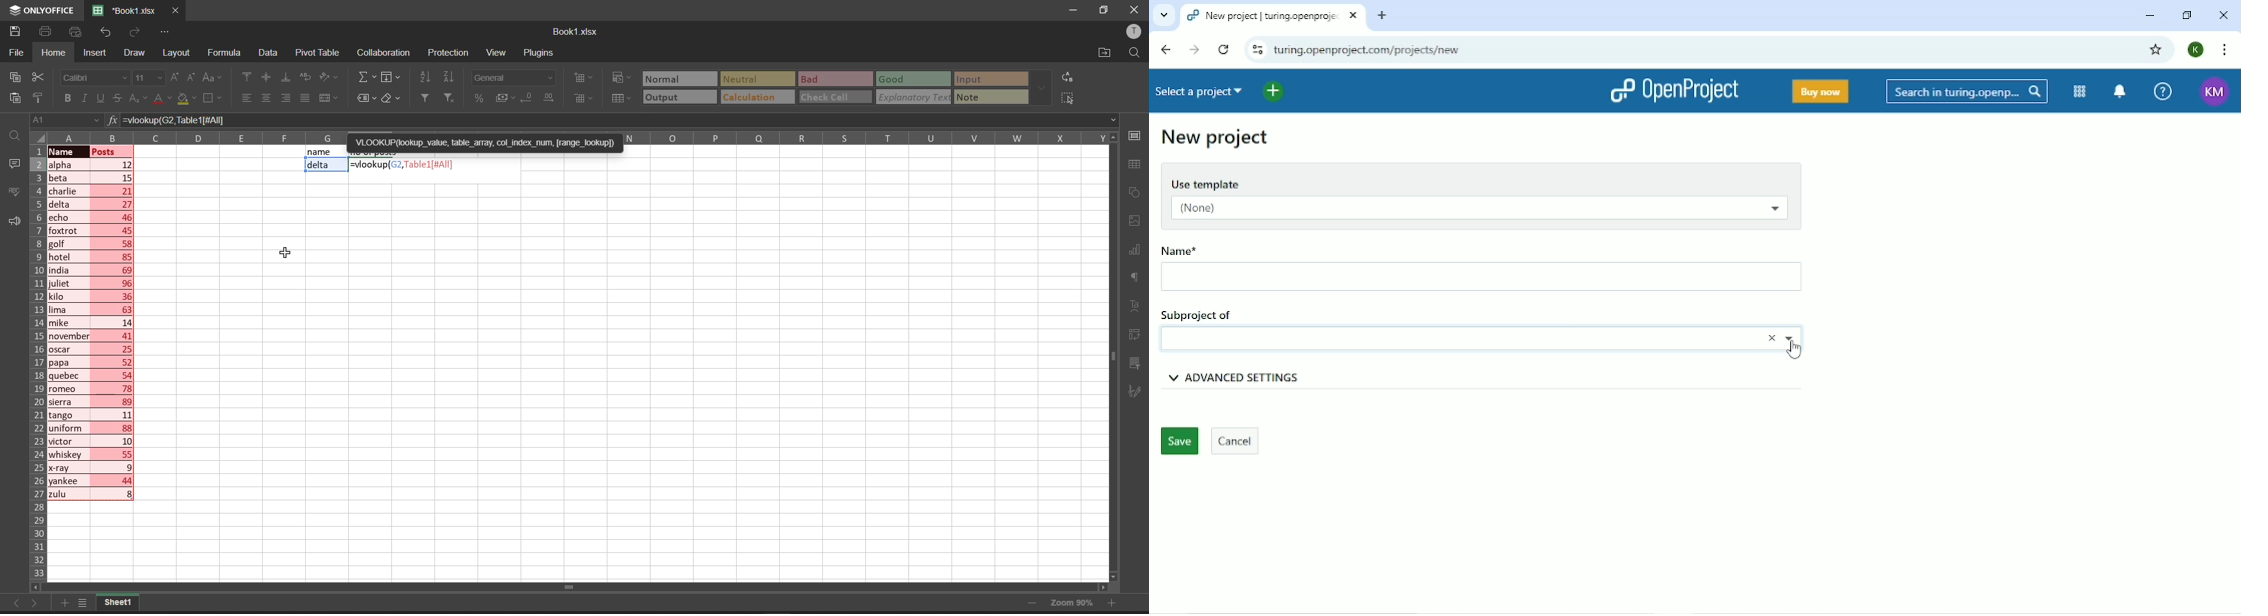 Image resolution: width=2268 pixels, height=616 pixels. I want to click on number format, so click(513, 78).